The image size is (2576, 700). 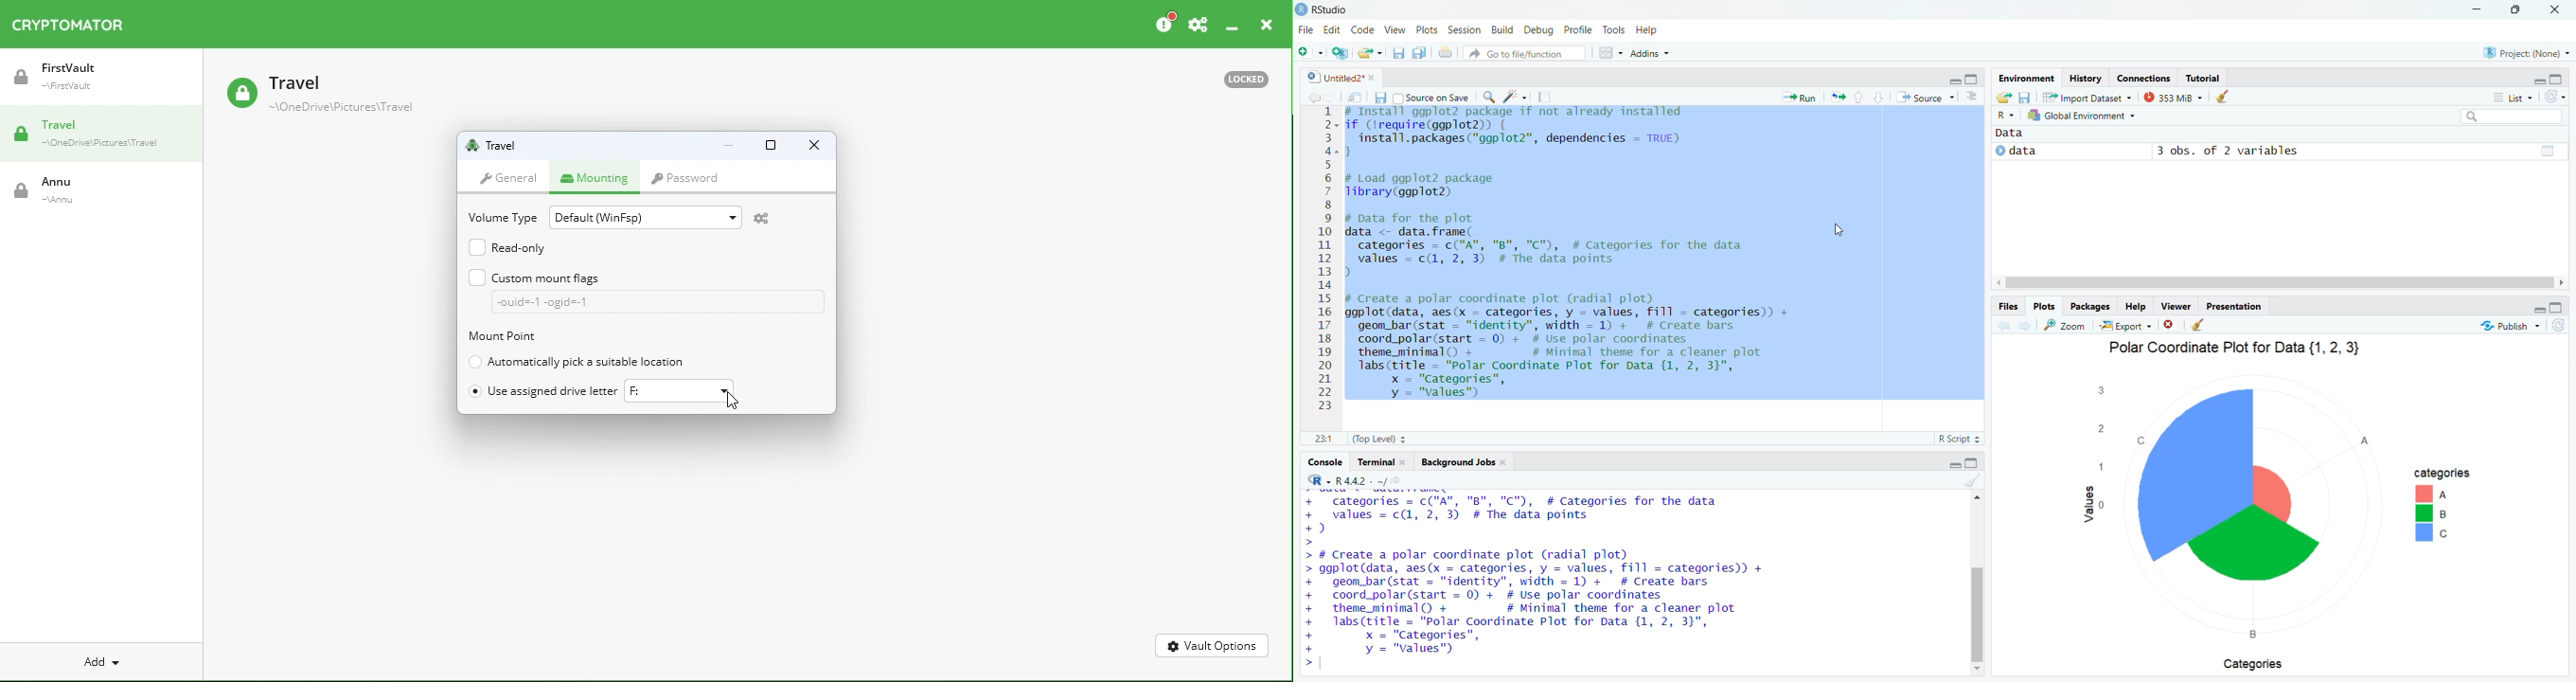 What do you see at coordinates (2006, 98) in the screenshot?
I see `load workspace` at bounding box center [2006, 98].